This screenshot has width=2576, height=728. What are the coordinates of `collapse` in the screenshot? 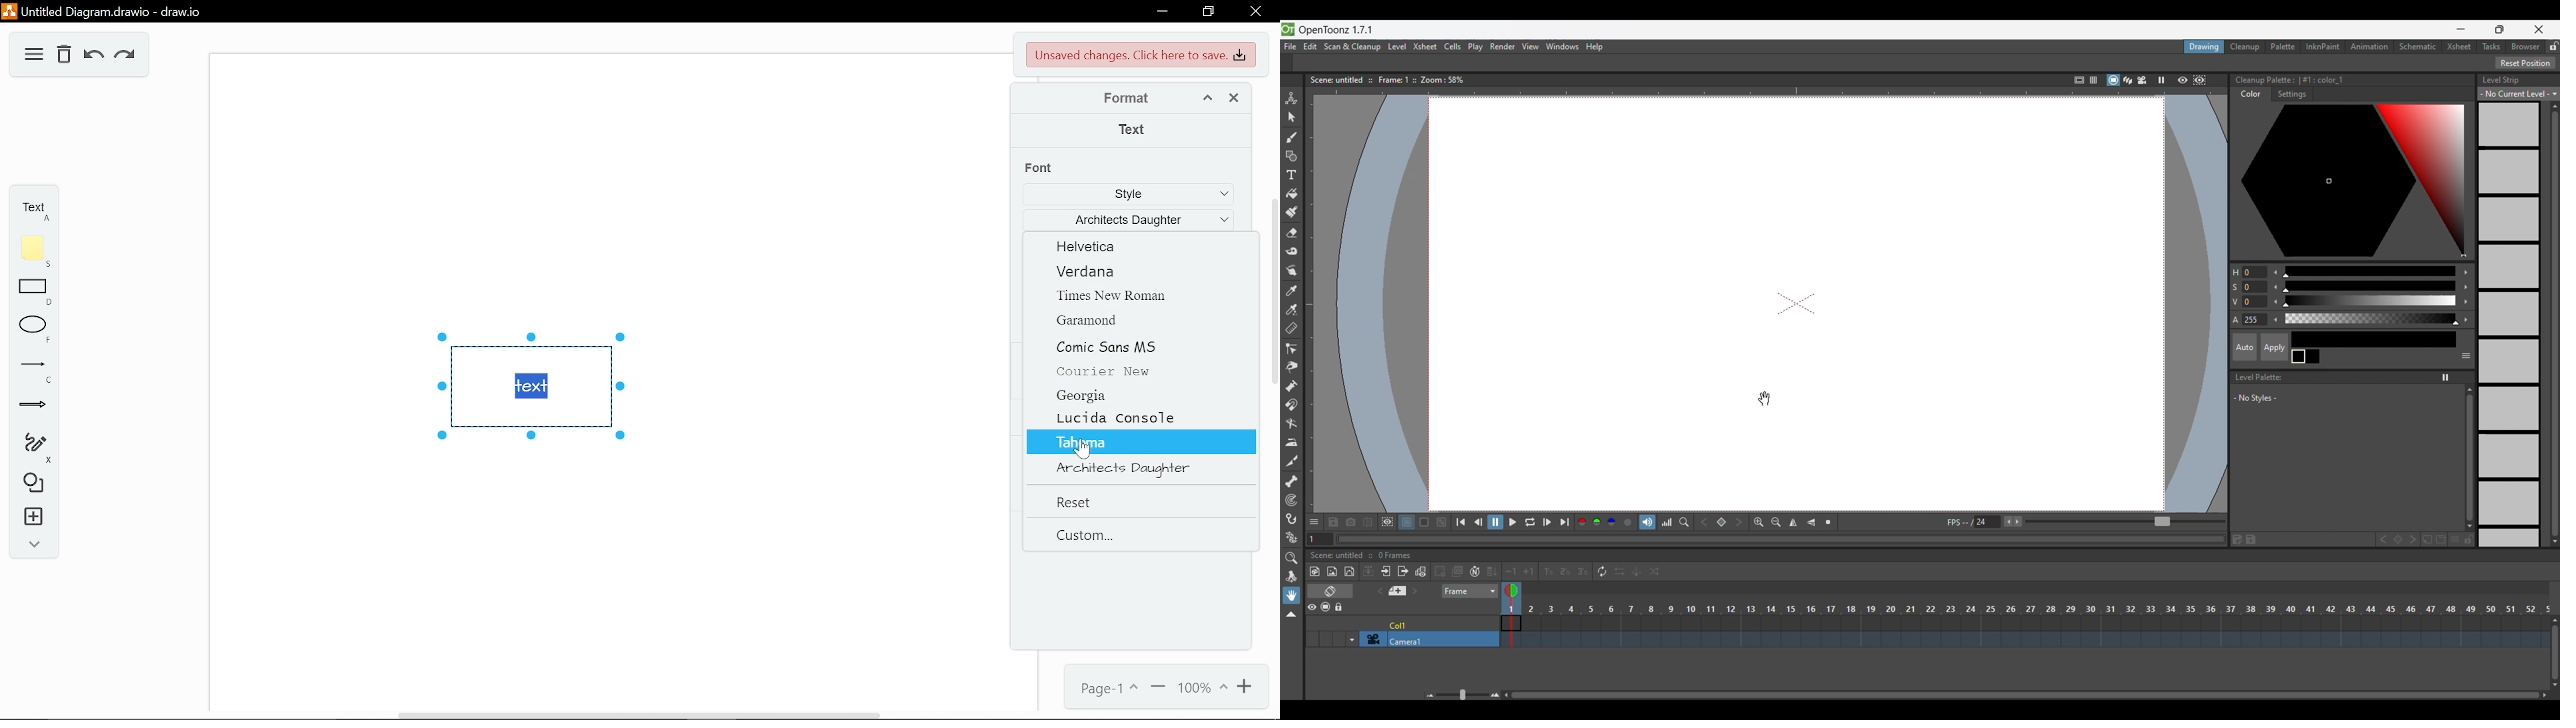 It's located at (1206, 98).